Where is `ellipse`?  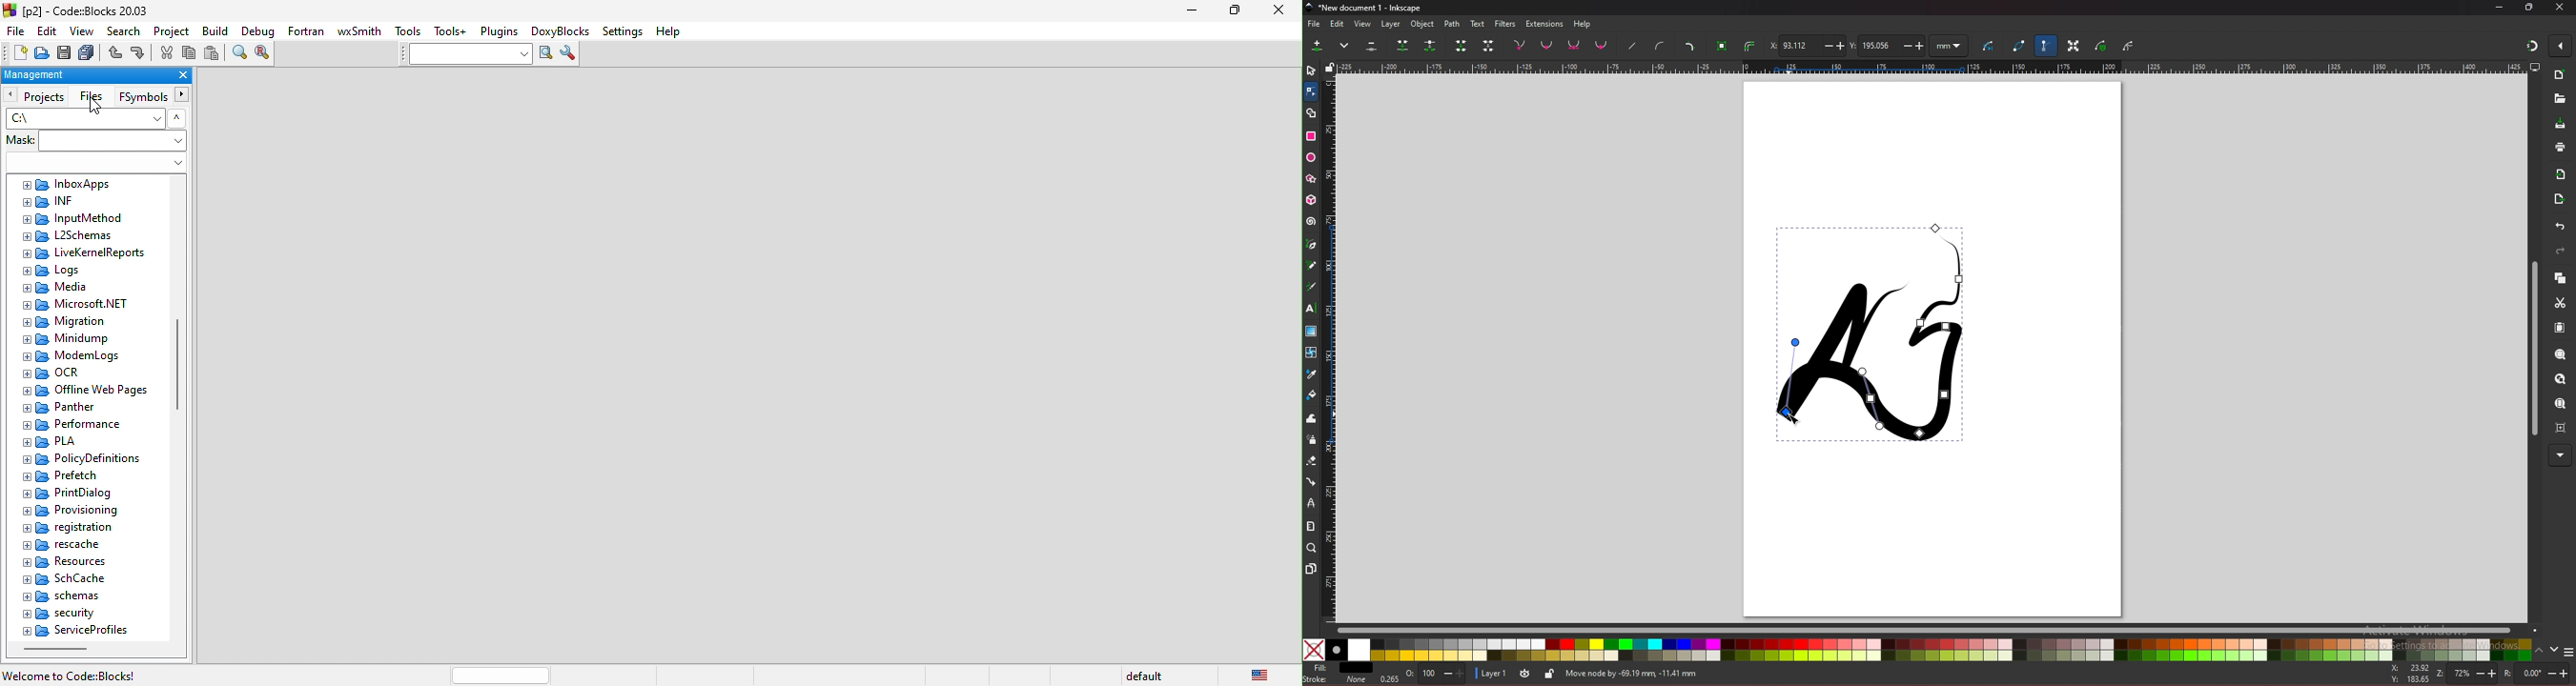
ellipse is located at coordinates (1311, 157).